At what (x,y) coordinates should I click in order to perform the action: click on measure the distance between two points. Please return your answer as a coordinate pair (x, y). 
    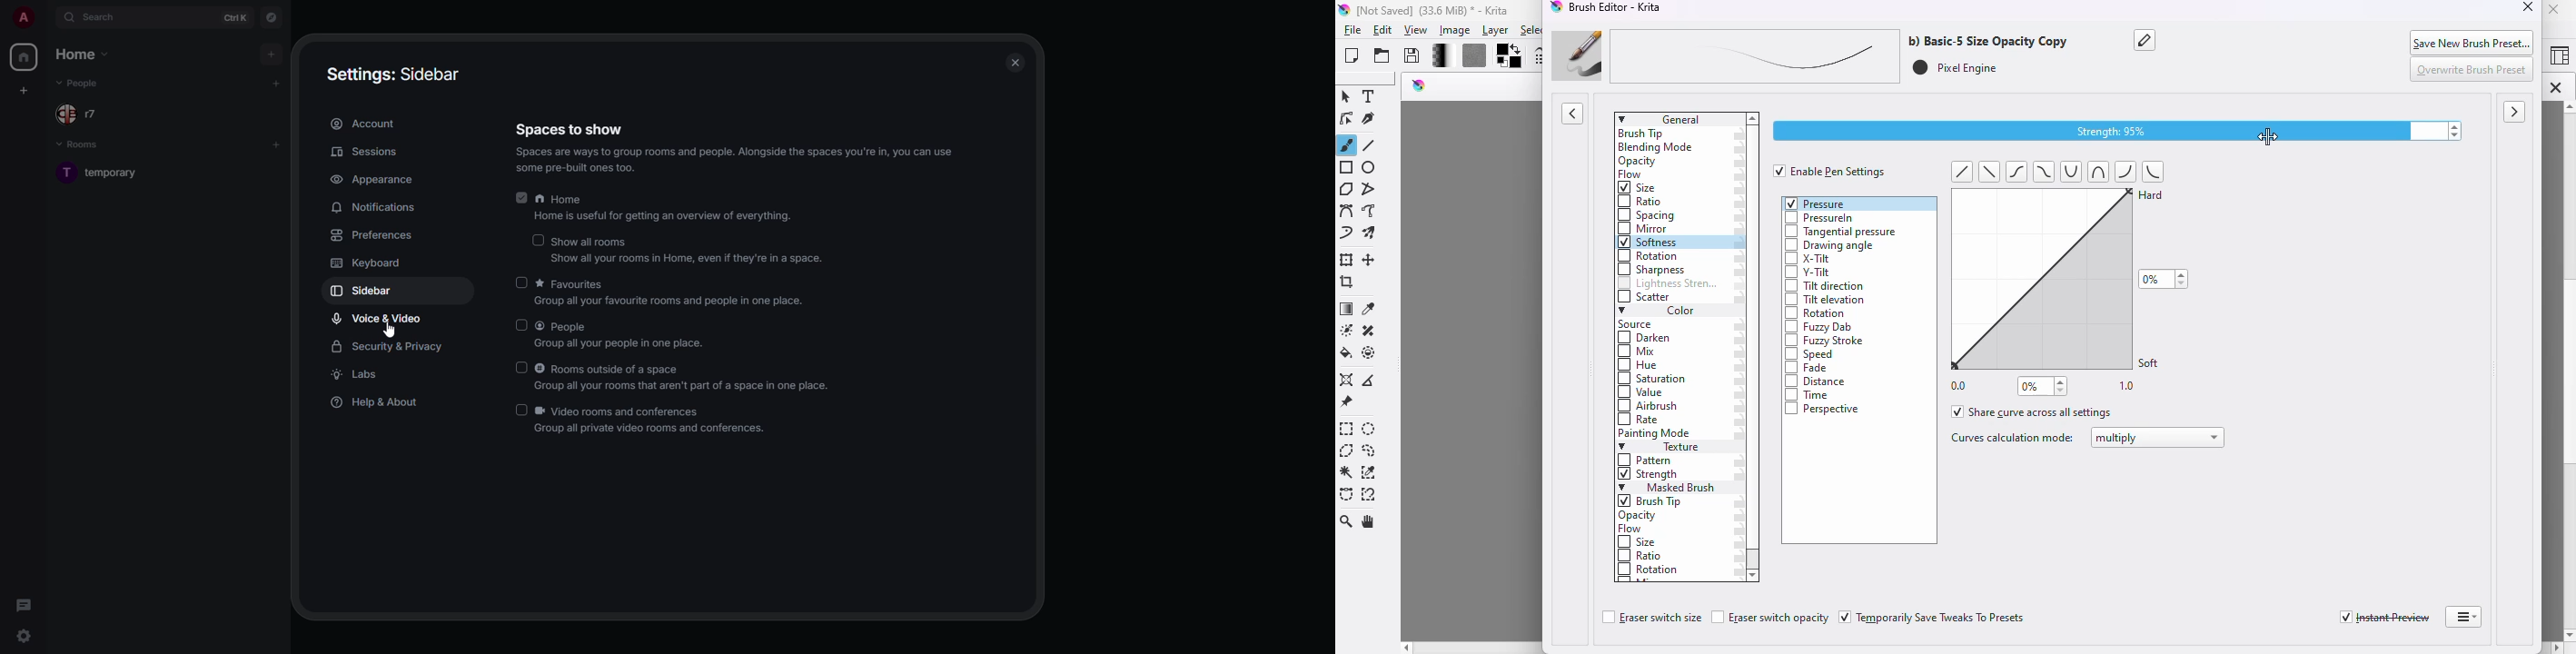
    Looking at the image, I should click on (1372, 379).